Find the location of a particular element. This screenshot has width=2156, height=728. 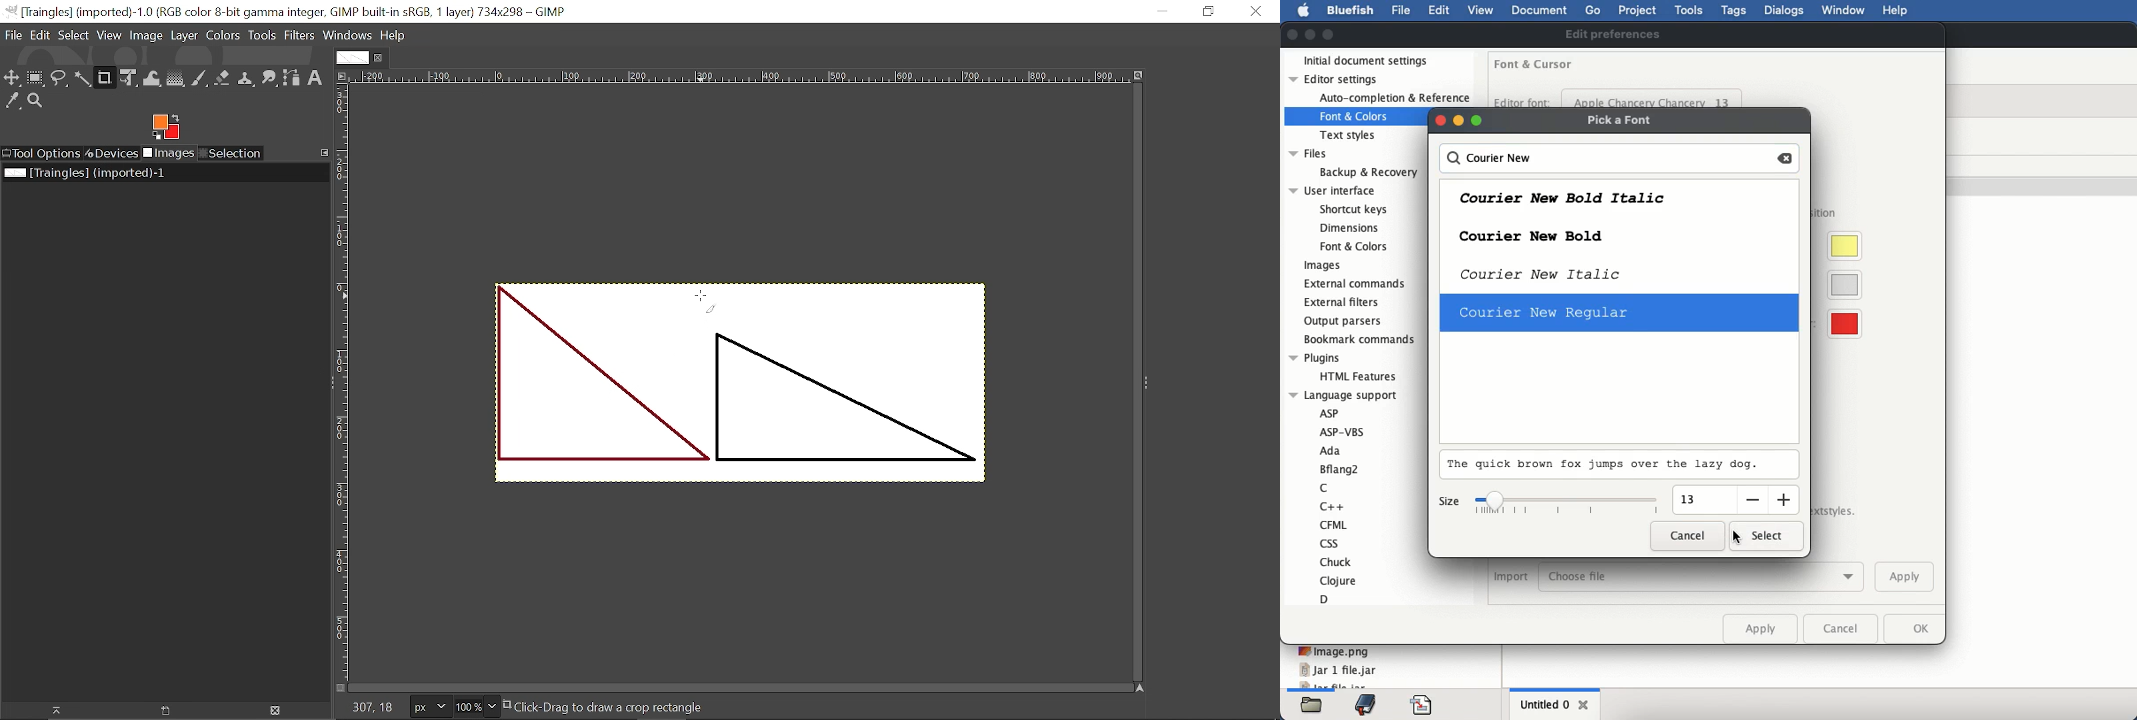

Filters is located at coordinates (299, 36).